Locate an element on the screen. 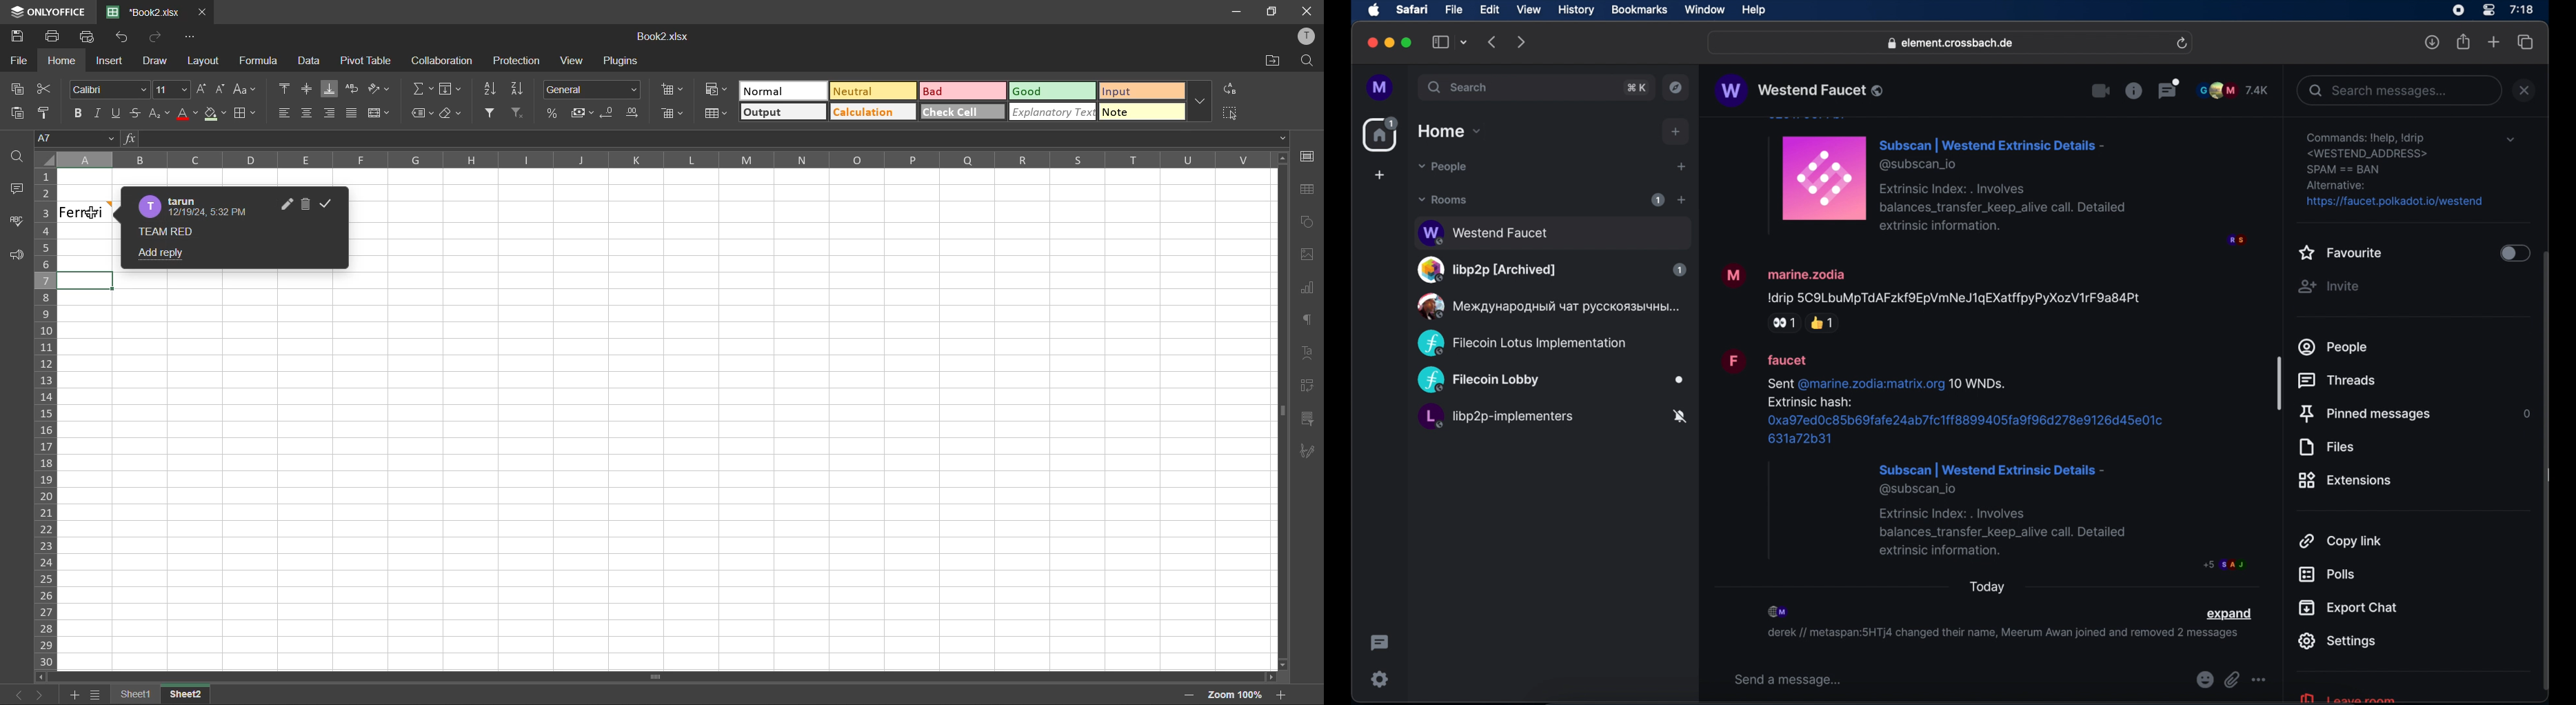 The height and width of the screenshot is (728, 2576). Ferrari is located at coordinates (87, 212).